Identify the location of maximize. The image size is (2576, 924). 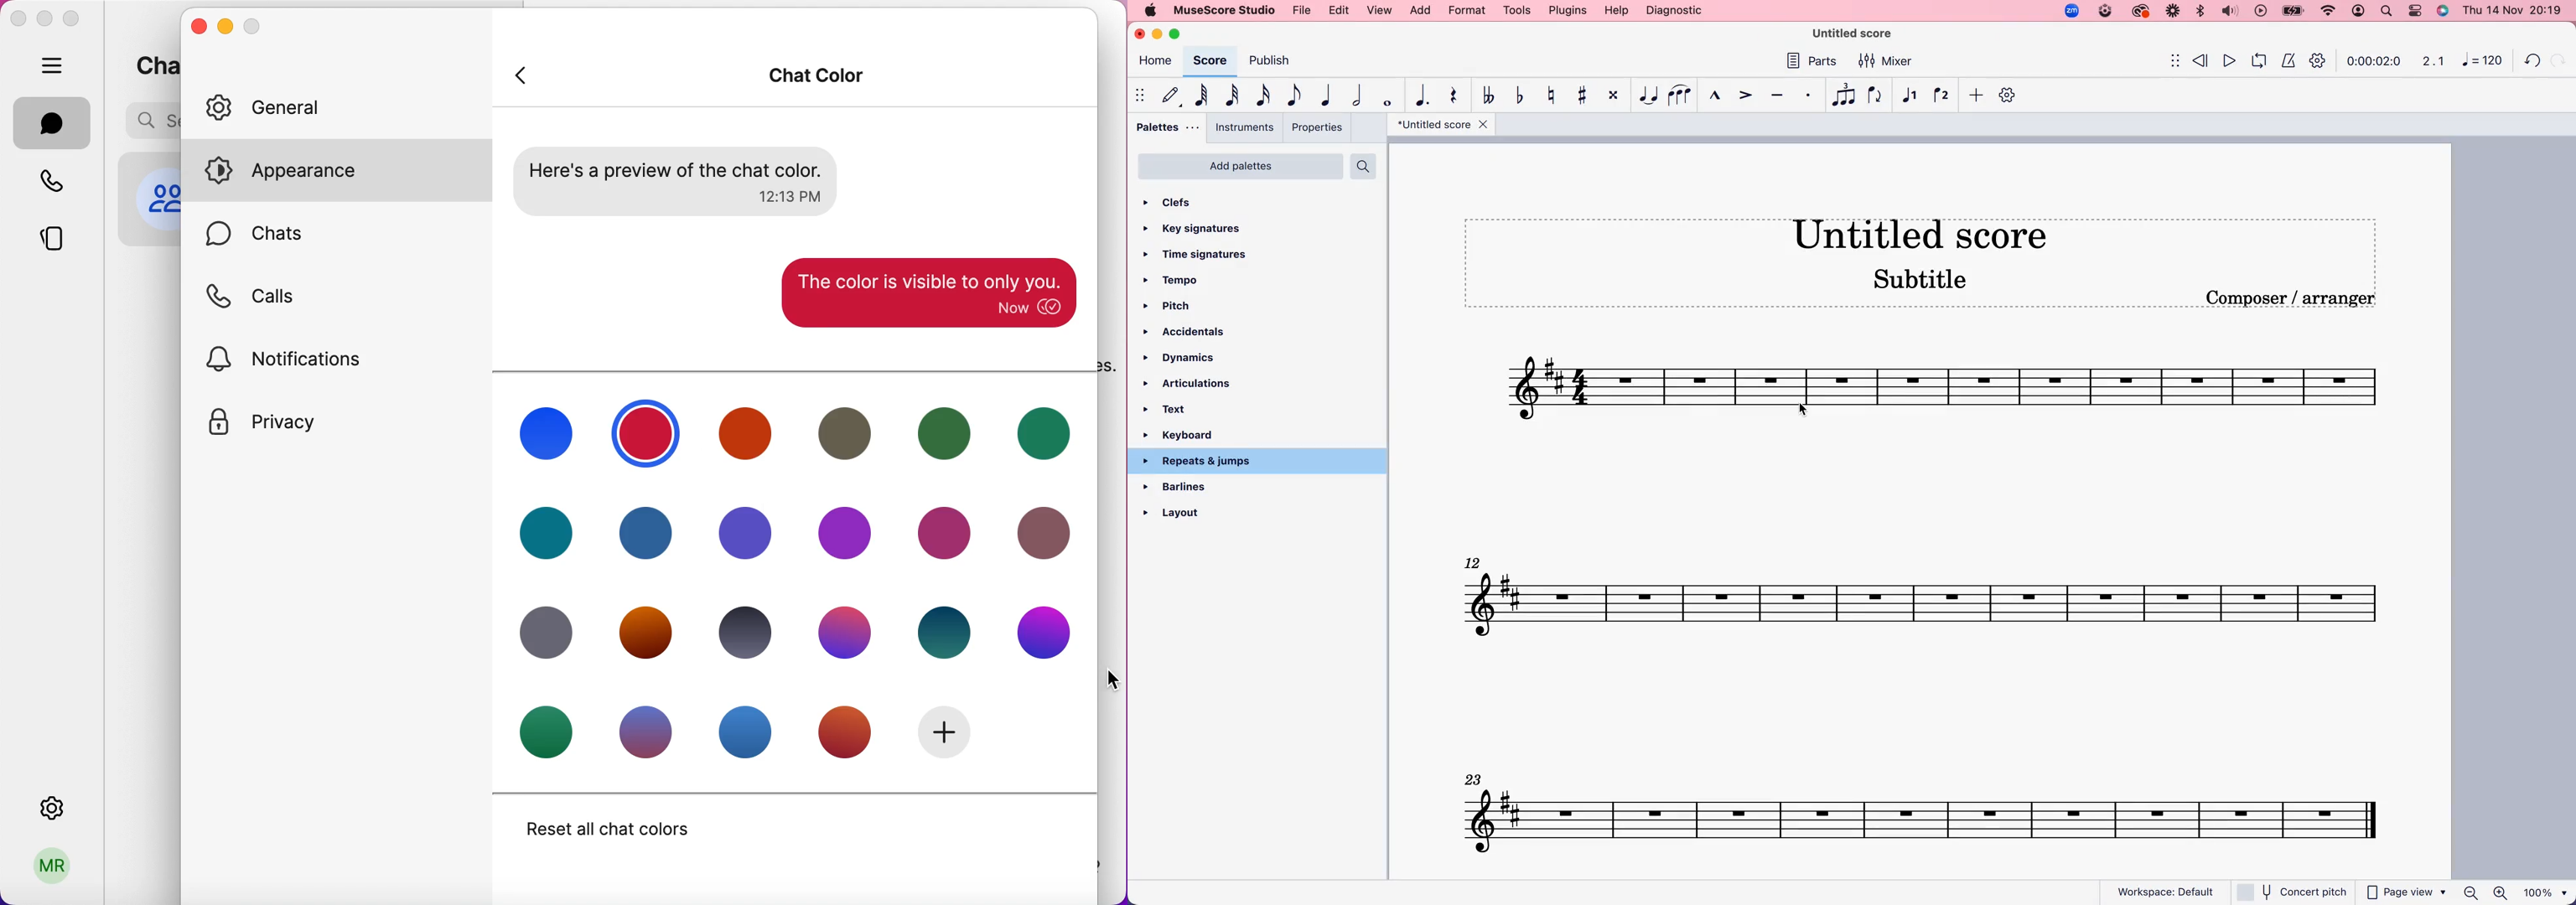
(1179, 34).